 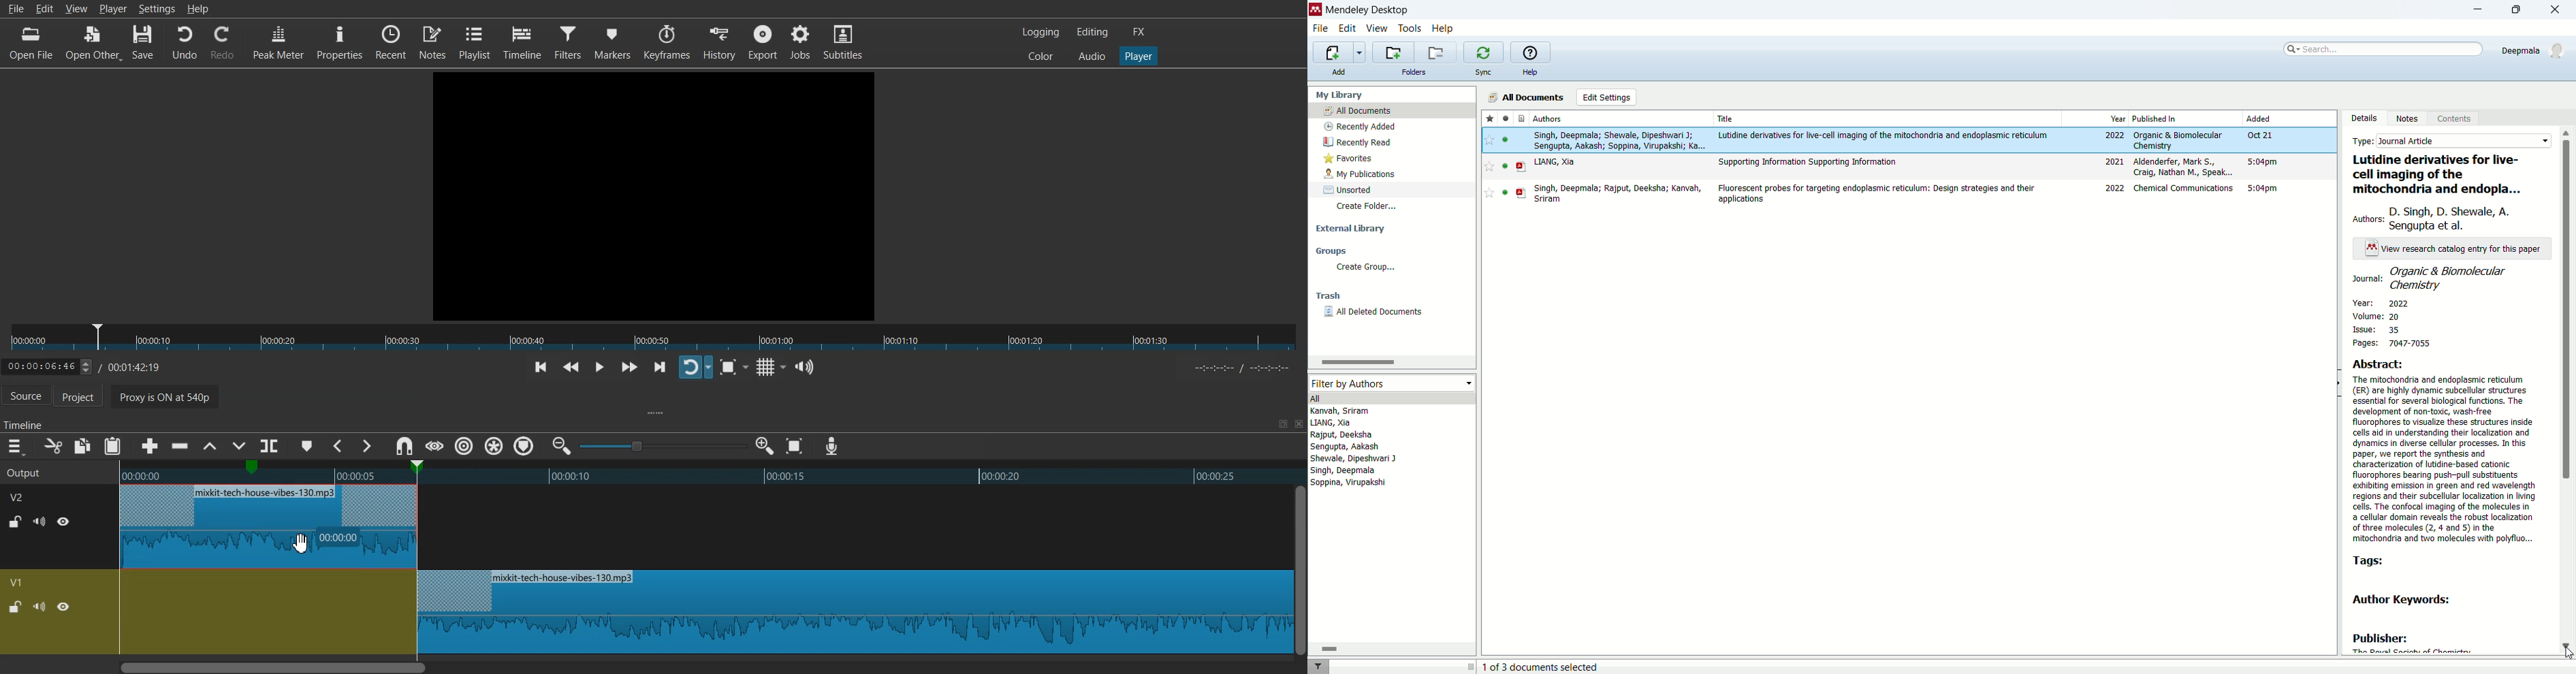 I want to click on all documents, so click(x=1392, y=110).